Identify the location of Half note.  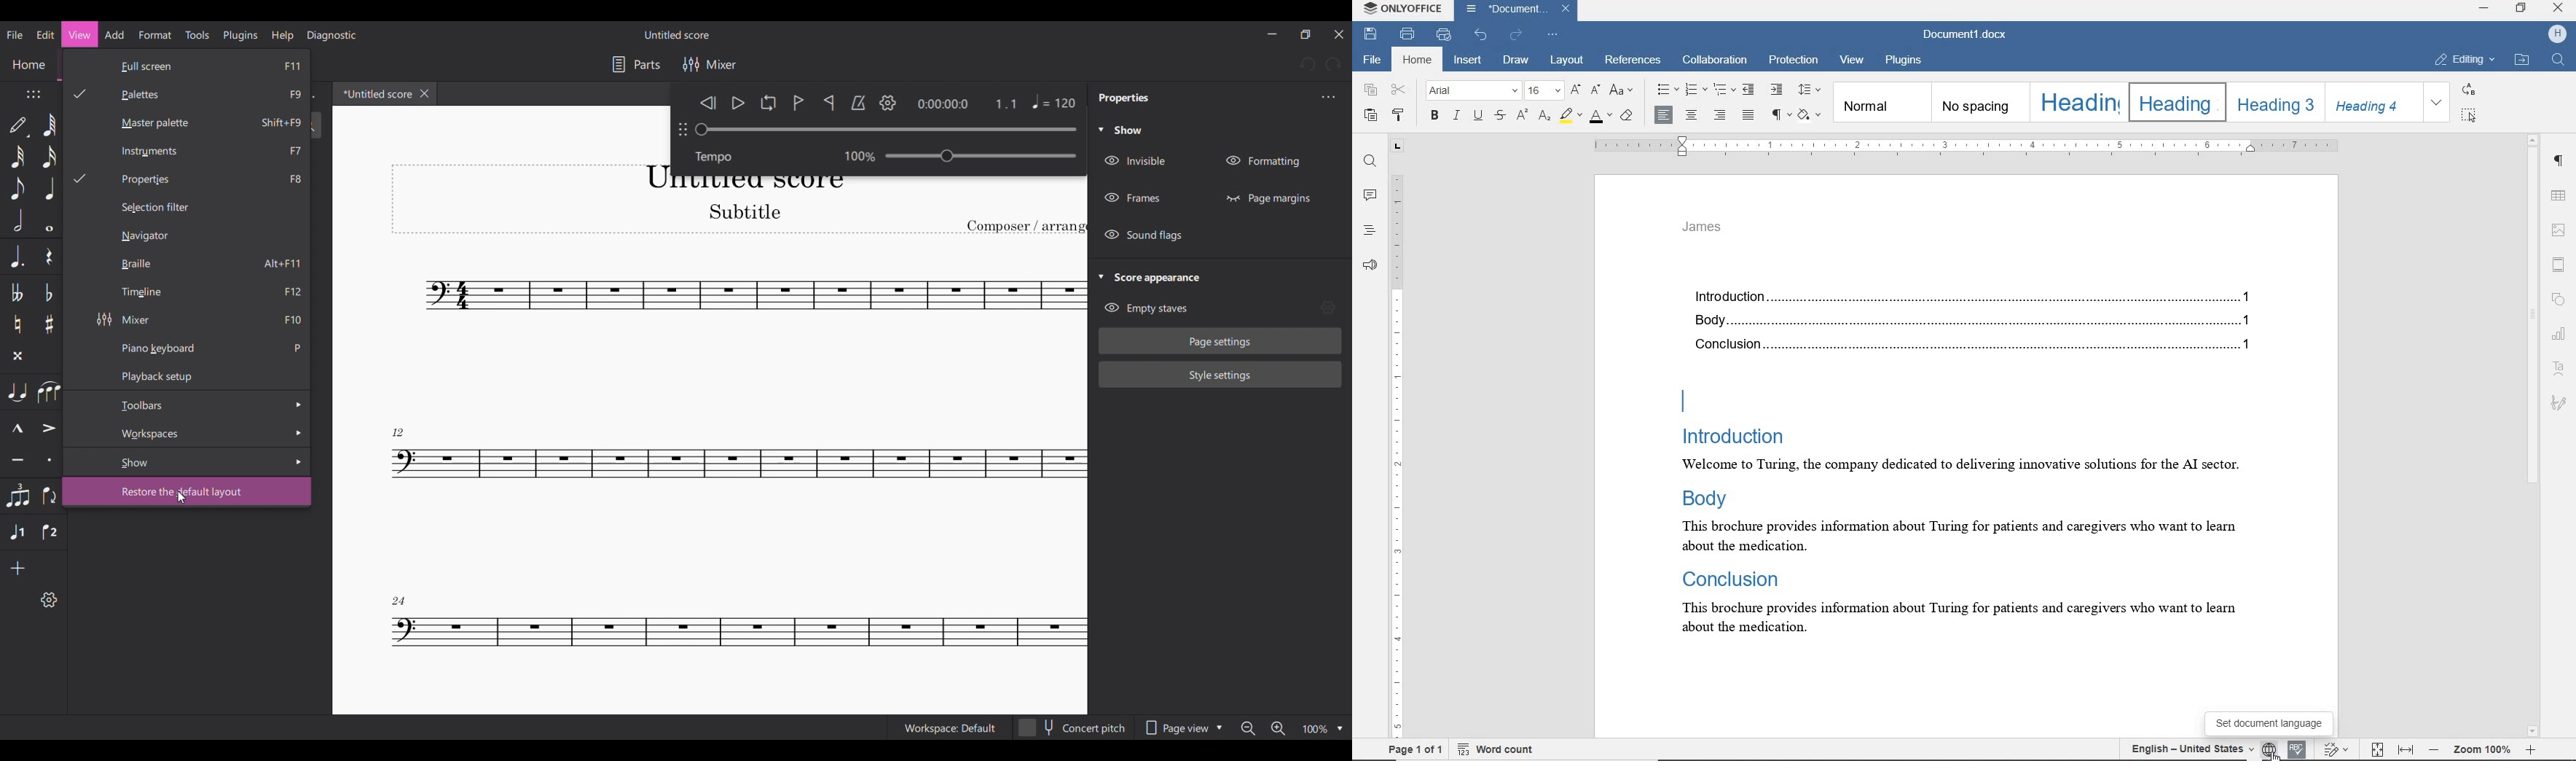
(17, 221).